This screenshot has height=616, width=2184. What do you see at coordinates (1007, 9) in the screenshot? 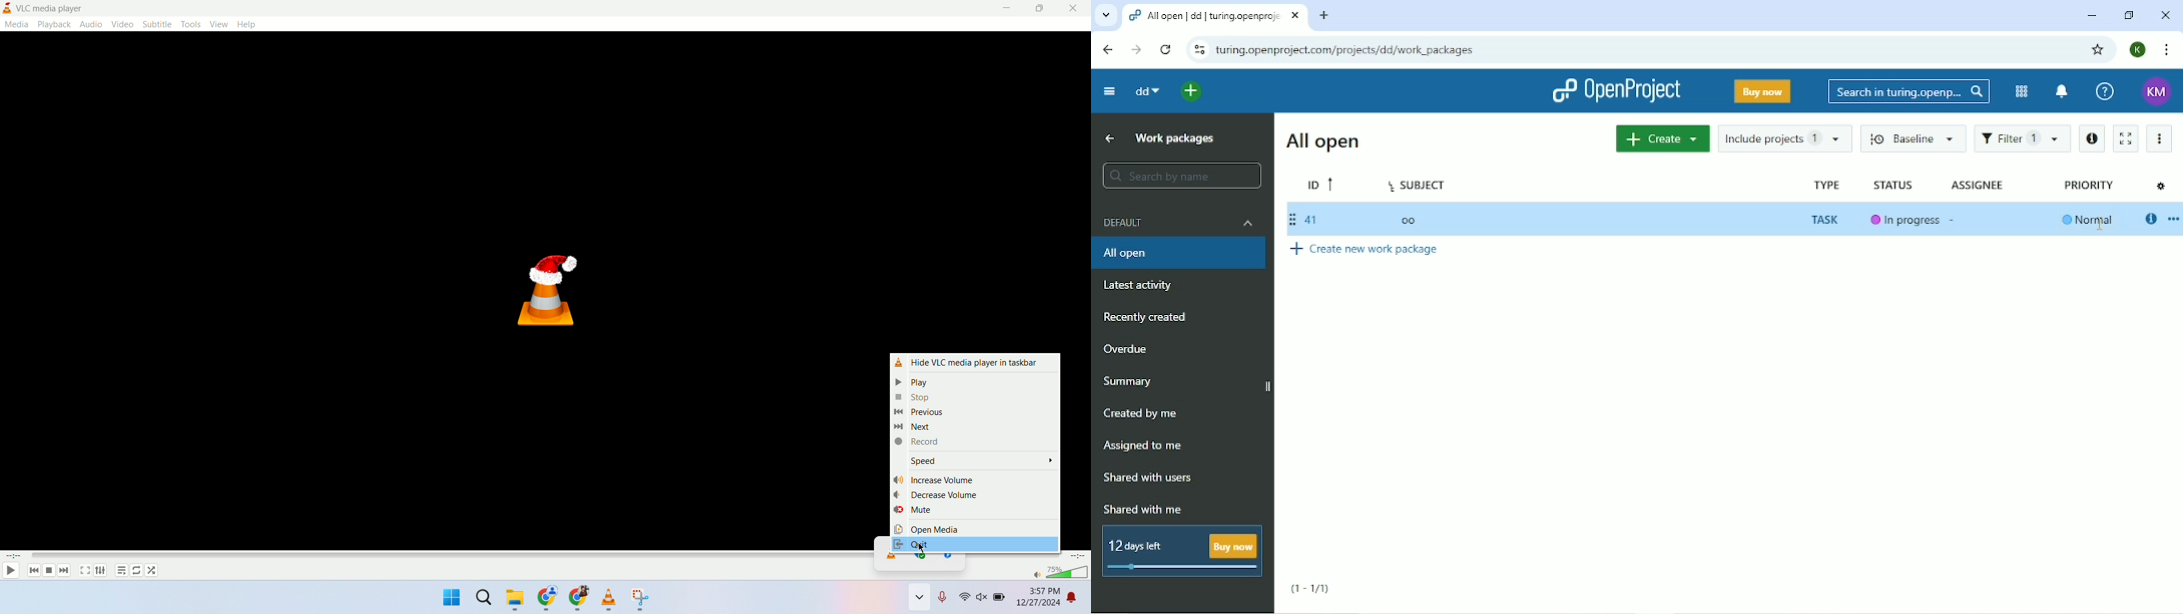
I see `minimize` at bounding box center [1007, 9].